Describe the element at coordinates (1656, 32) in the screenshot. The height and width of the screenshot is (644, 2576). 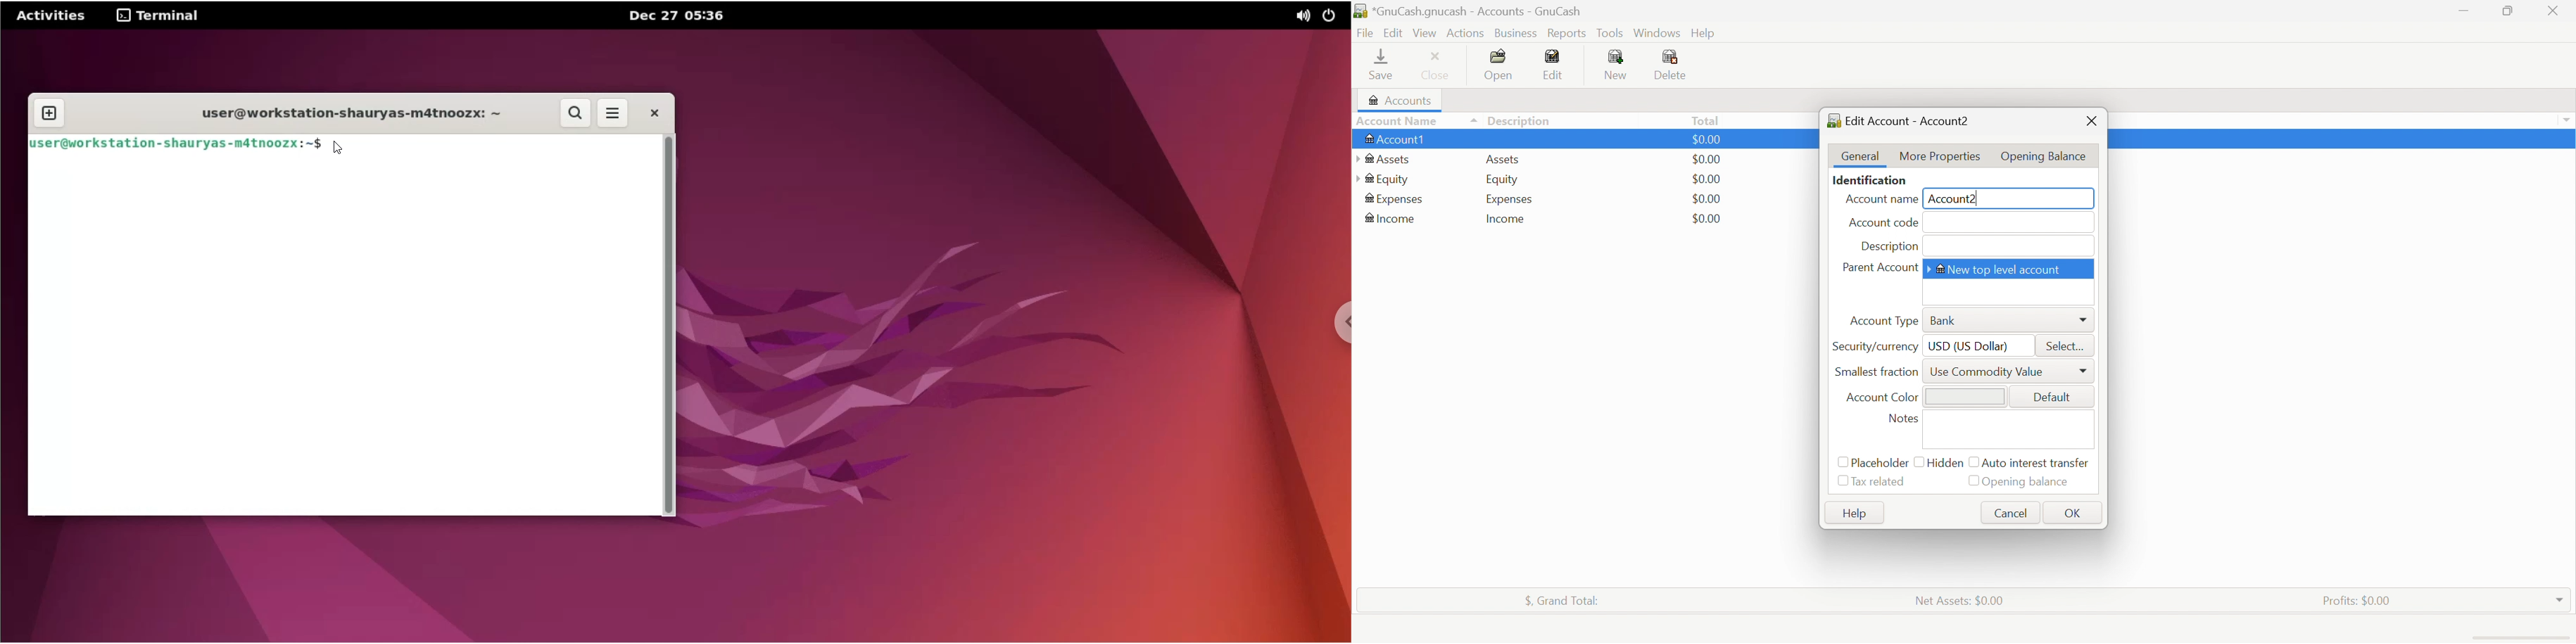
I see `Windows` at that location.